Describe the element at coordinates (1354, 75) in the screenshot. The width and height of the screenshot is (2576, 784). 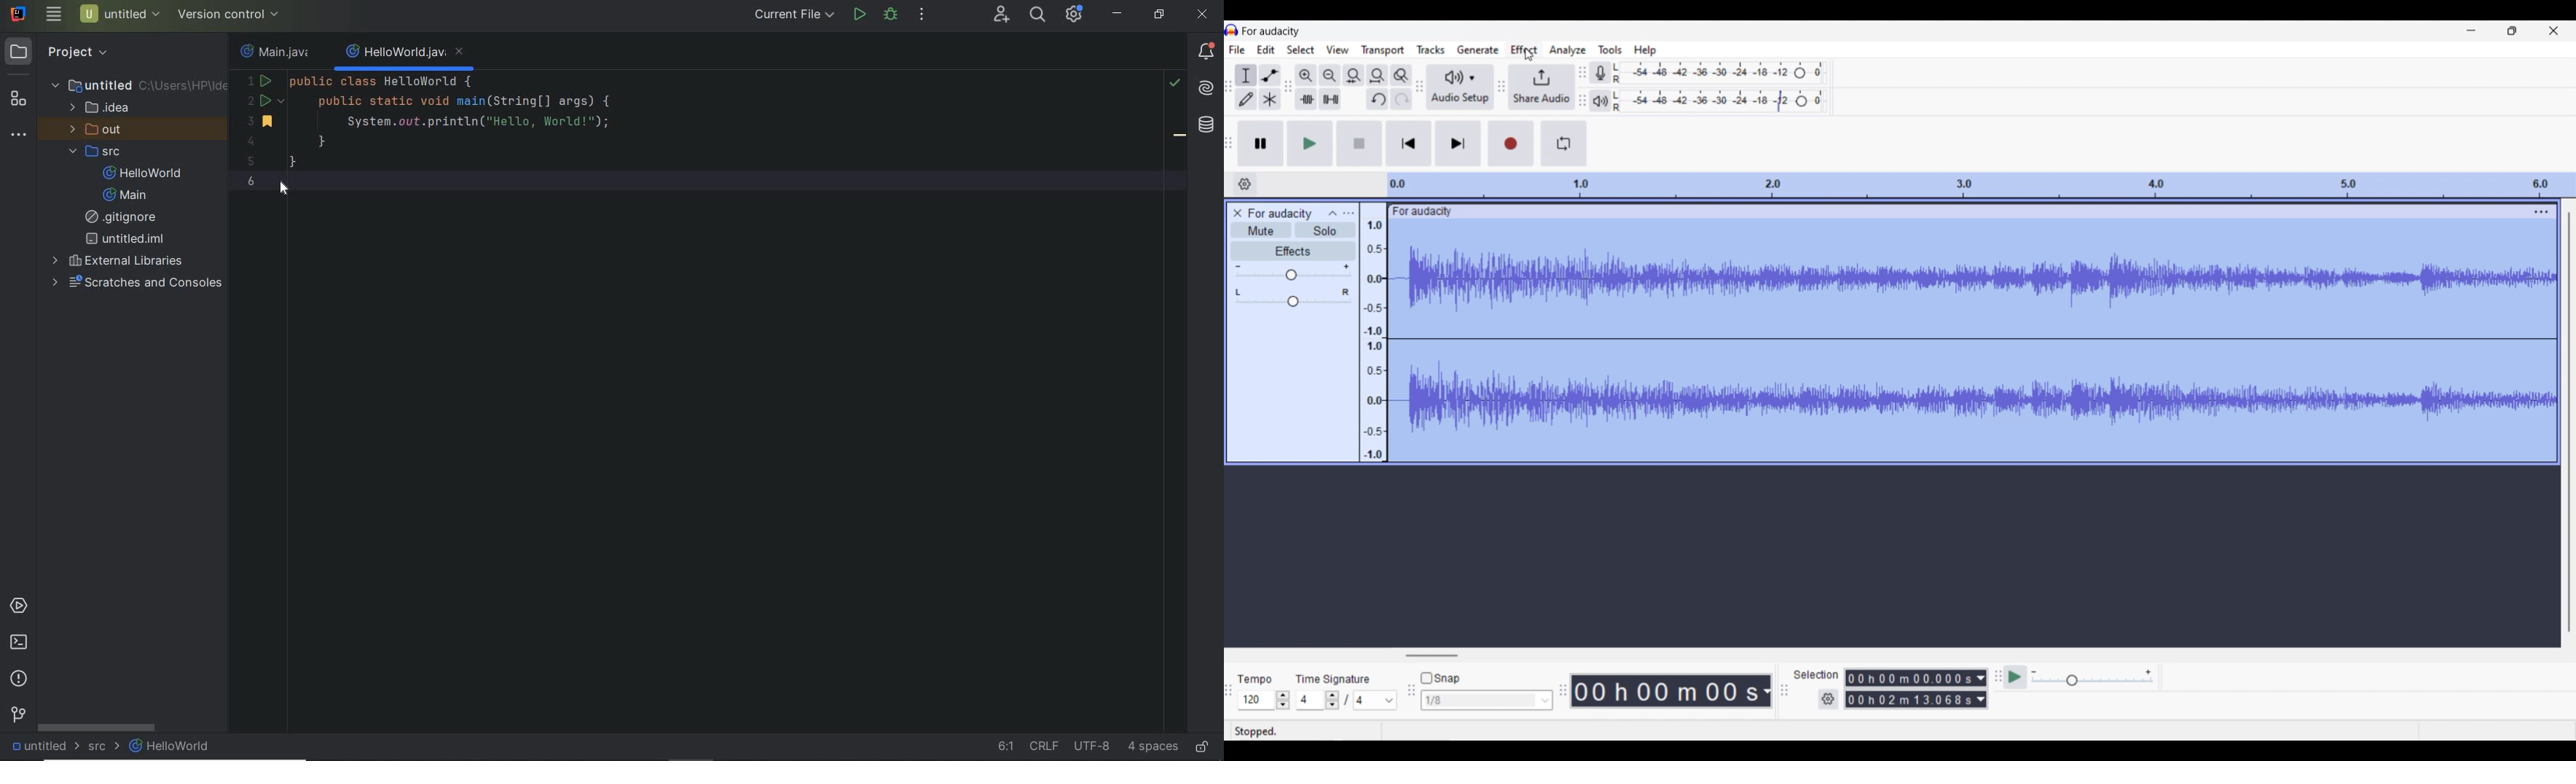
I see `Fit selection to width` at that location.